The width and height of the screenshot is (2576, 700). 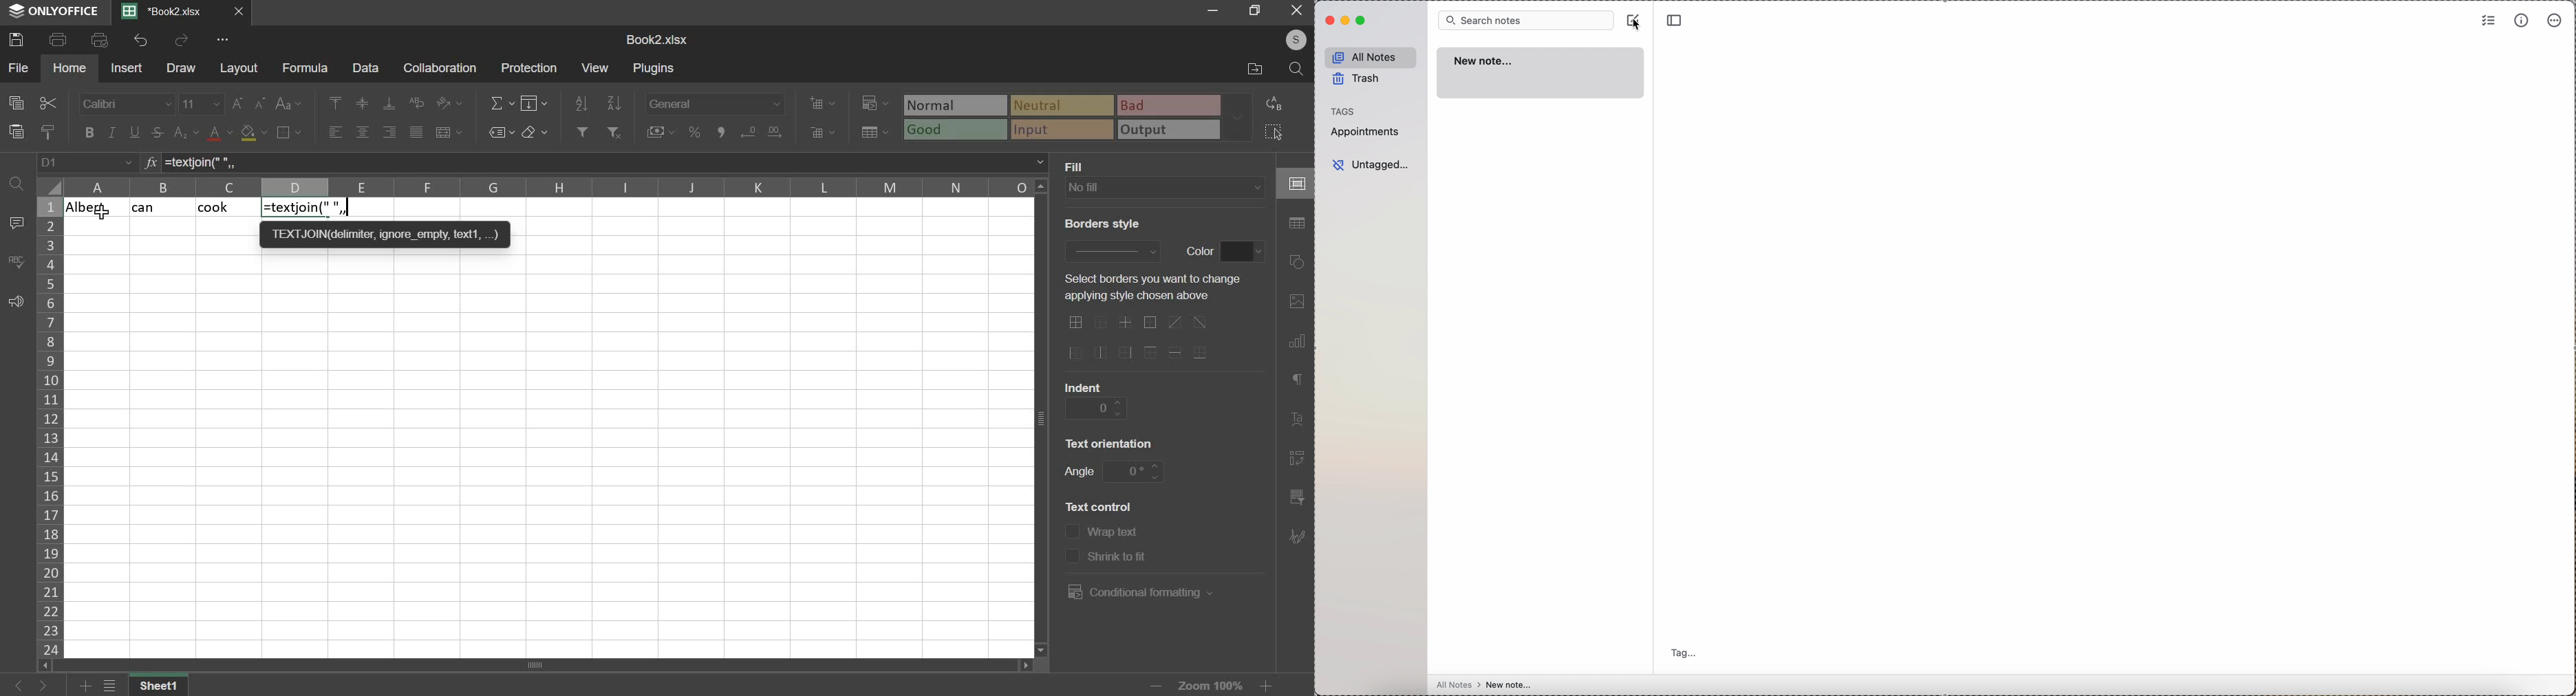 I want to click on copy style, so click(x=49, y=131).